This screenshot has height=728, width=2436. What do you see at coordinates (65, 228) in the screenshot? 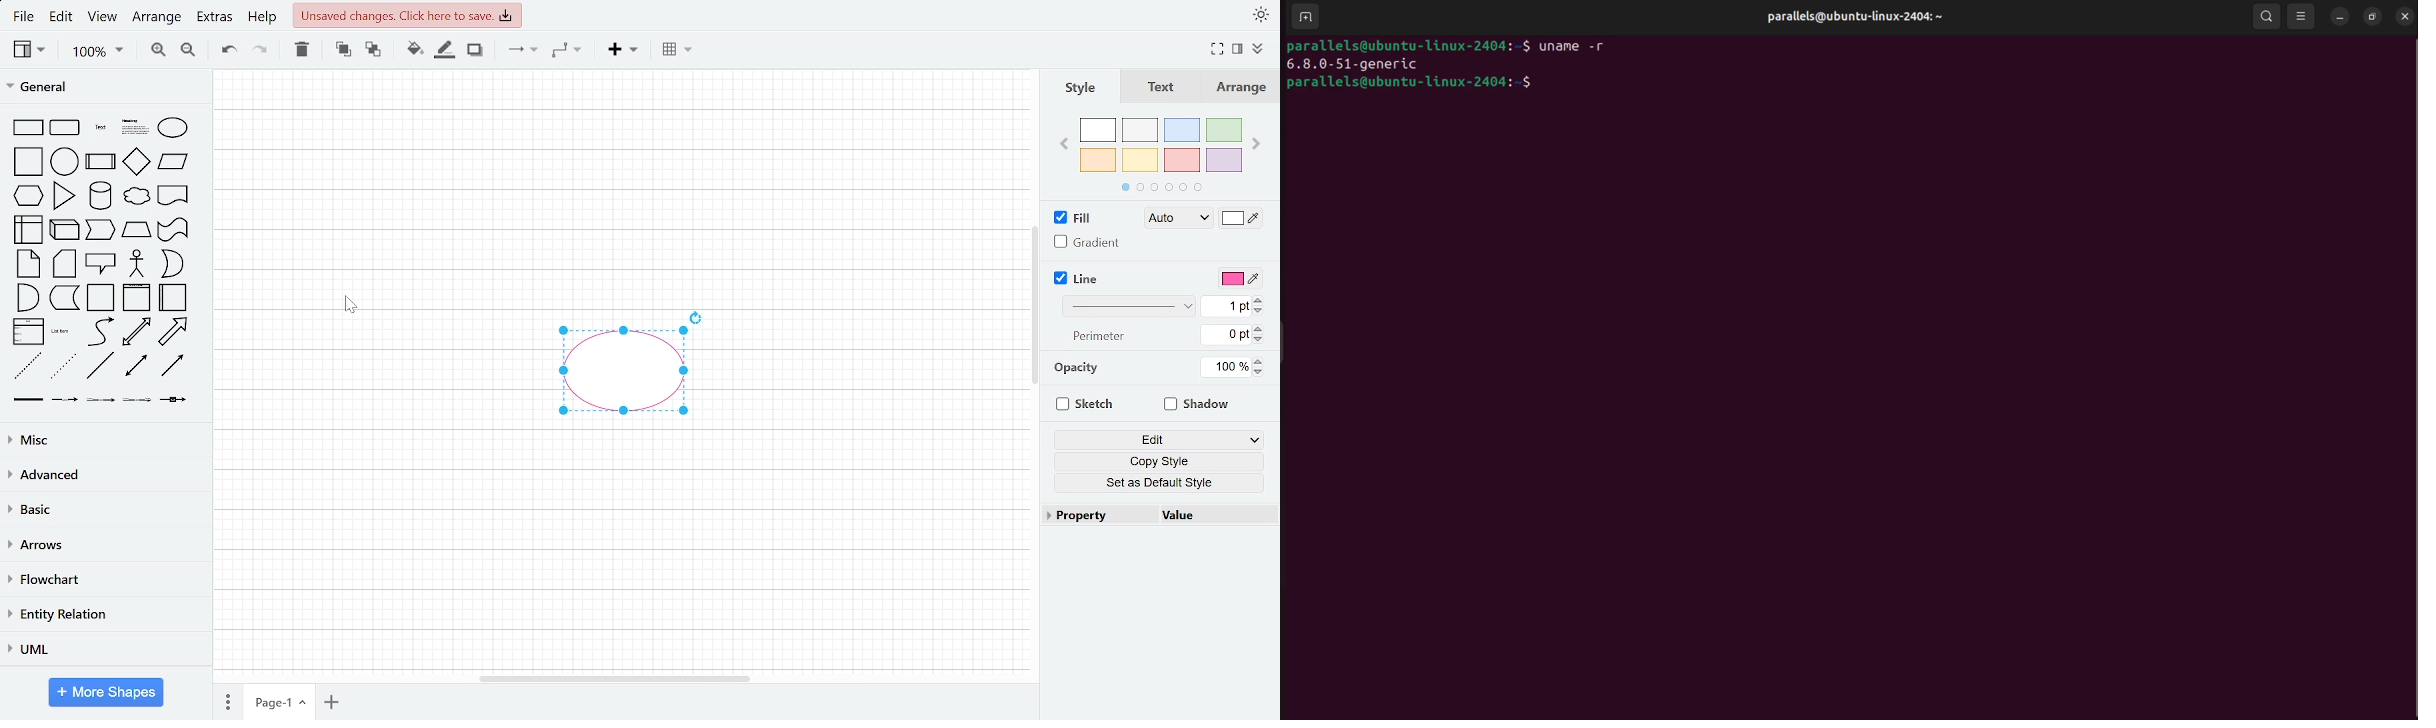
I see `cube` at bounding box center [65, 228].